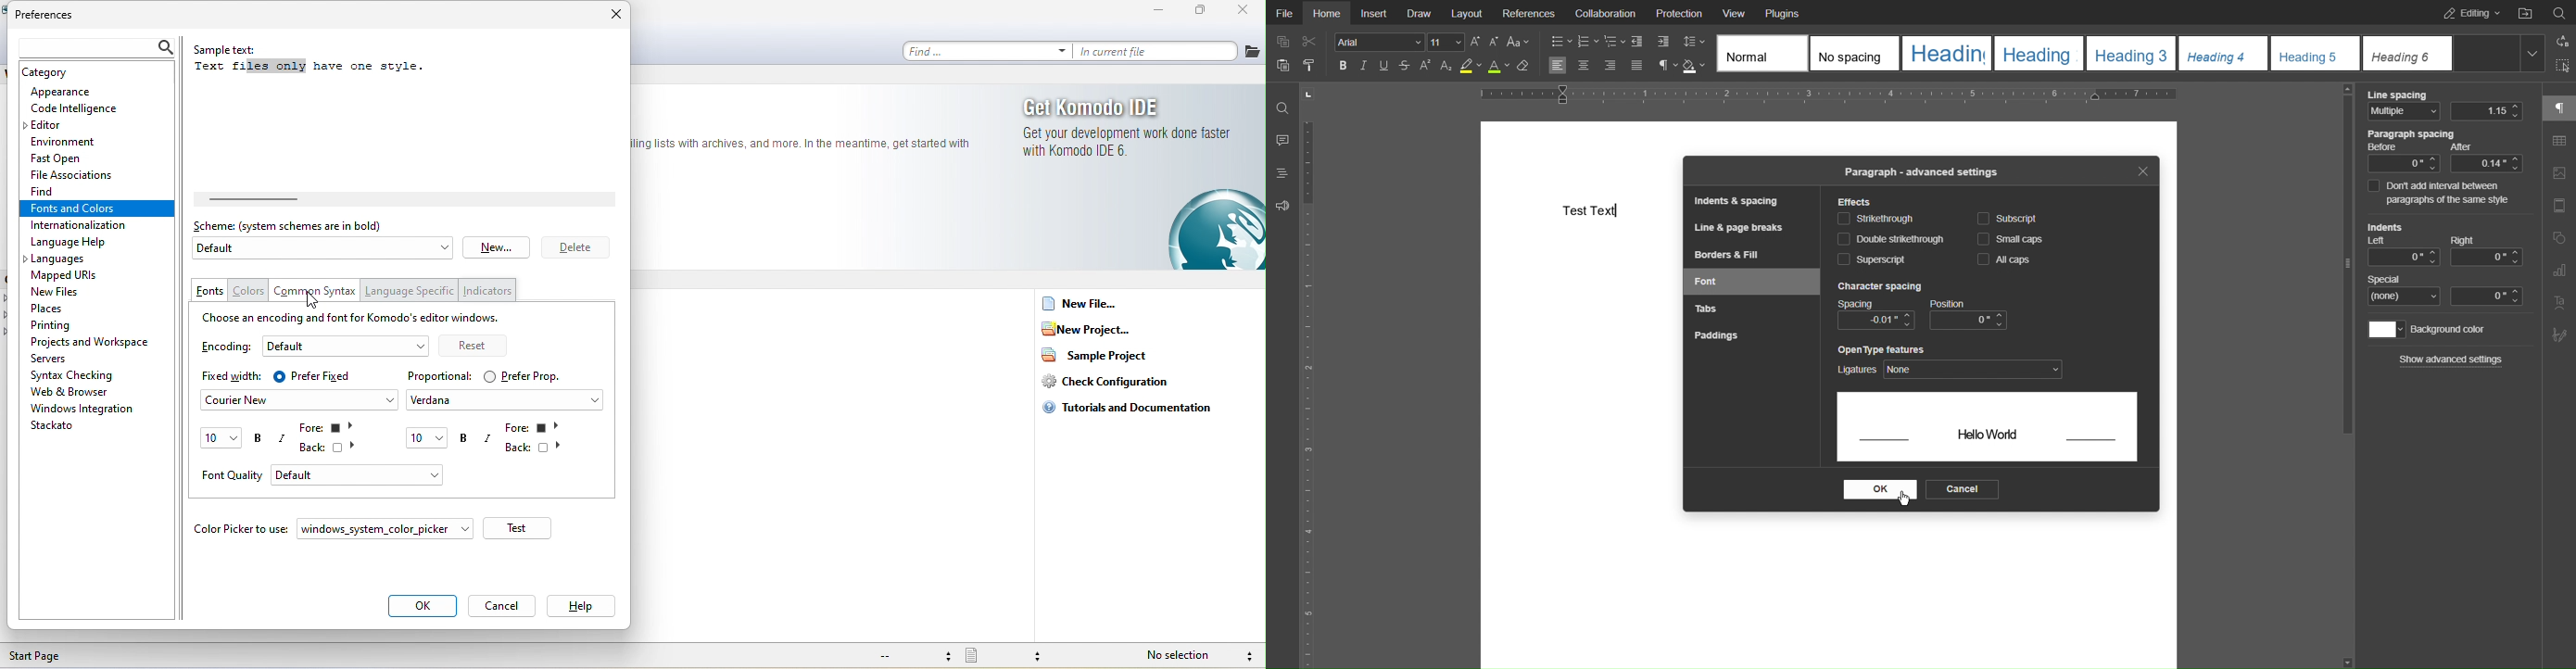 The width and height of the screenshot is (2576, 672). I want to click on Cancel, so click(1961, 489).